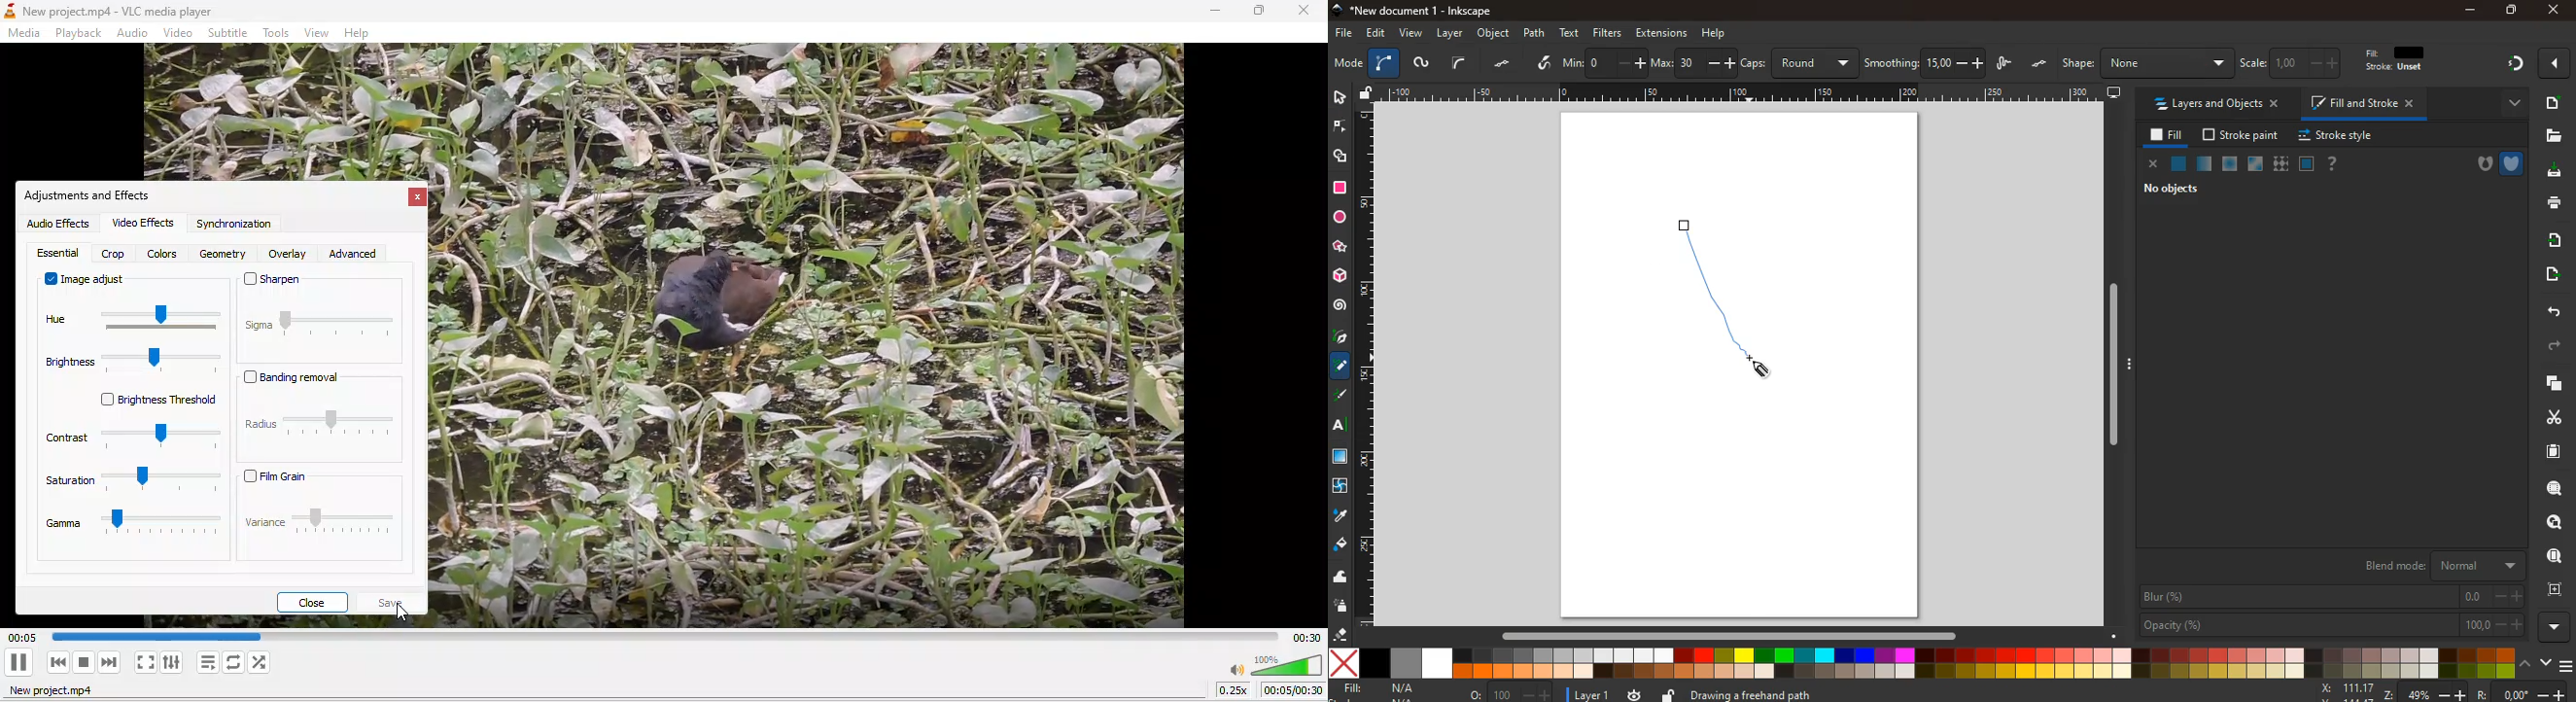 Image resolution: width=2576 pixels, height=728 pixels. What do you see at coordinates (86, 666) in the screenshot?
I see `stop playback` at bounding box center [86, 666].